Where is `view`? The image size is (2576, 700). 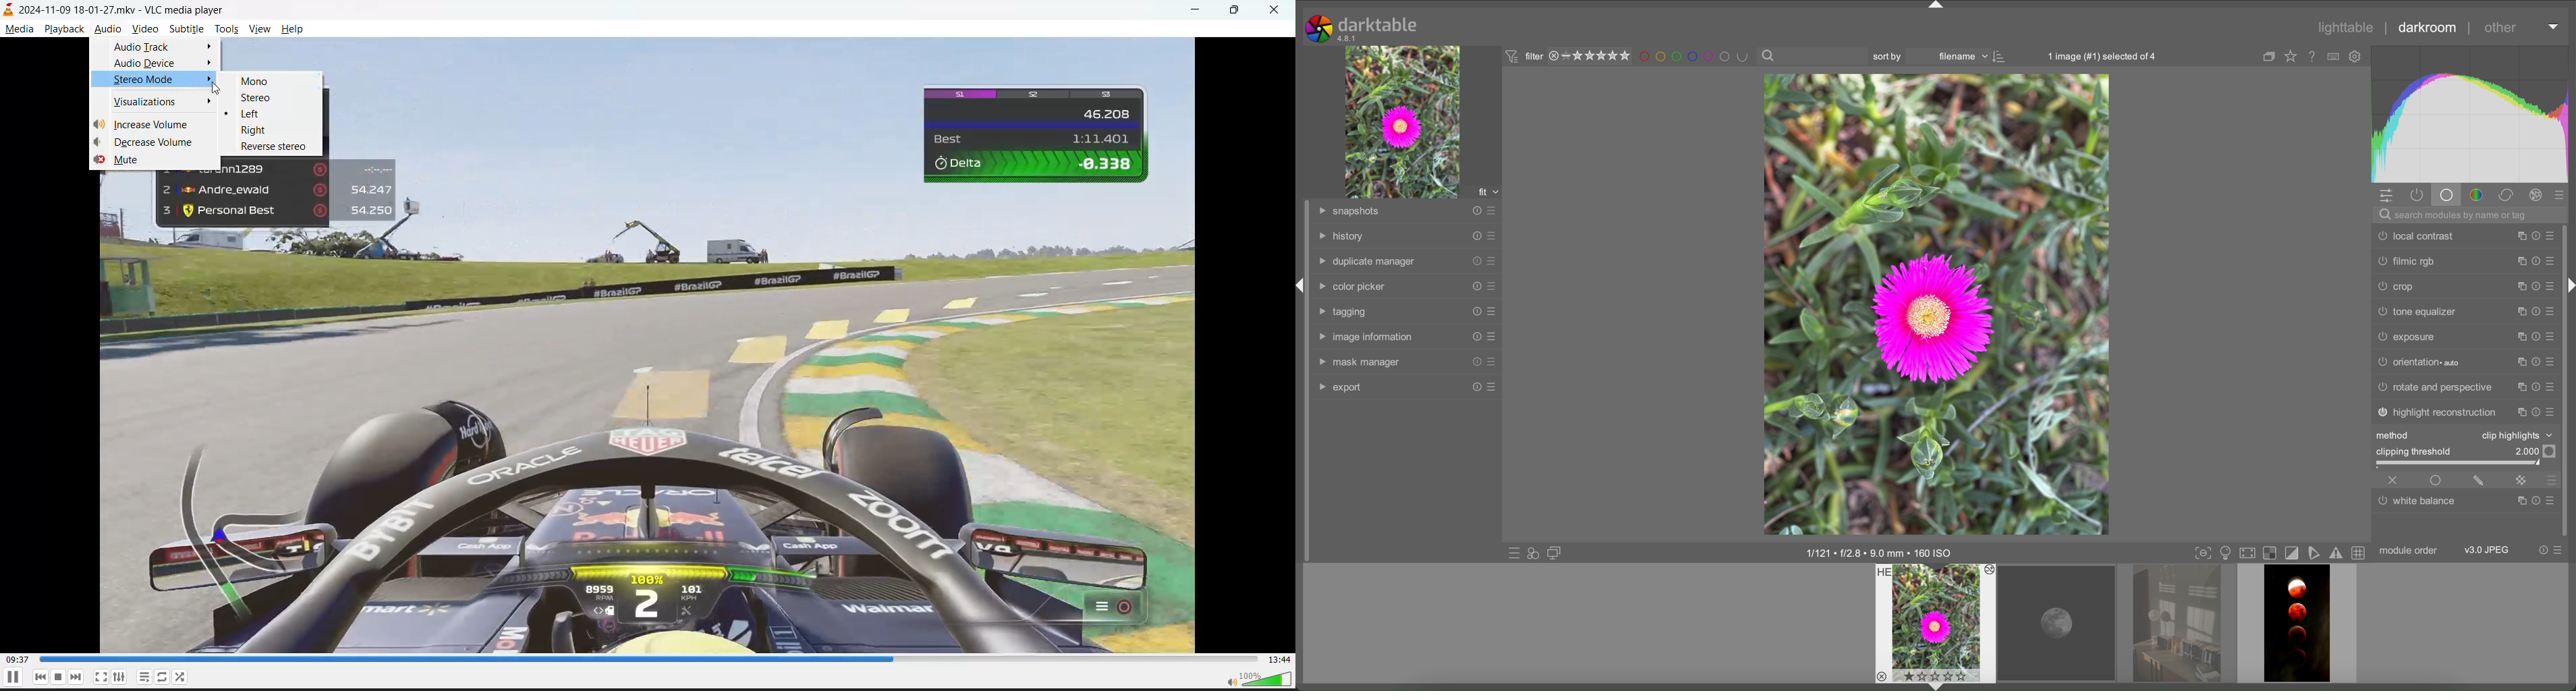
view is located at coordinates (262, 30).